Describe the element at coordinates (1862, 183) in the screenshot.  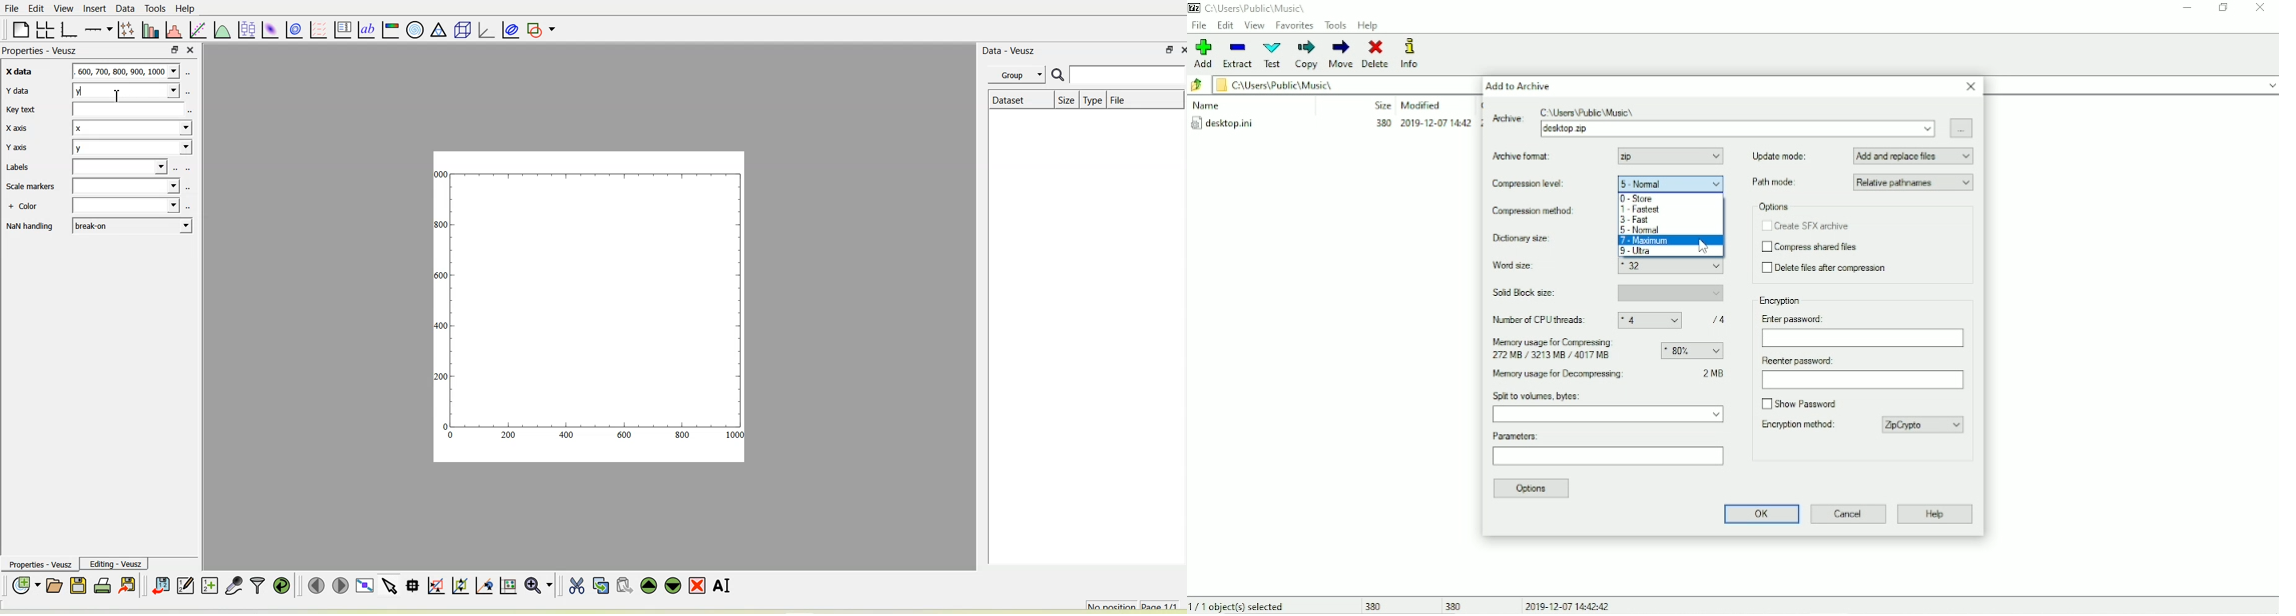
I see `Path mode` at that location.